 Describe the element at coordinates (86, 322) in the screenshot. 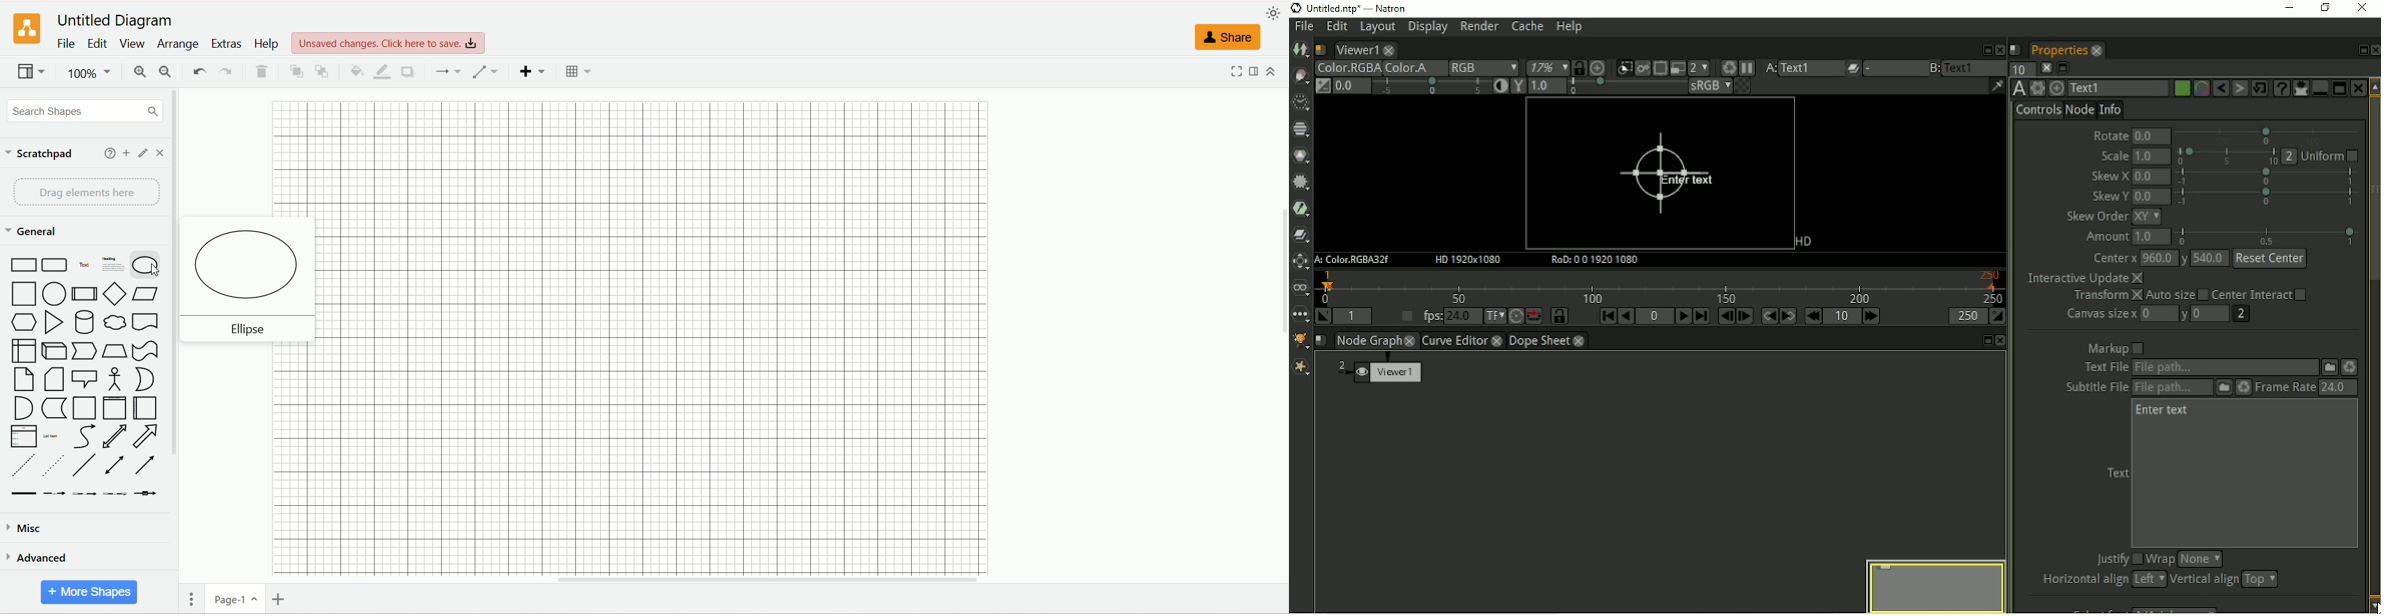

I see `cylinder` at that location.